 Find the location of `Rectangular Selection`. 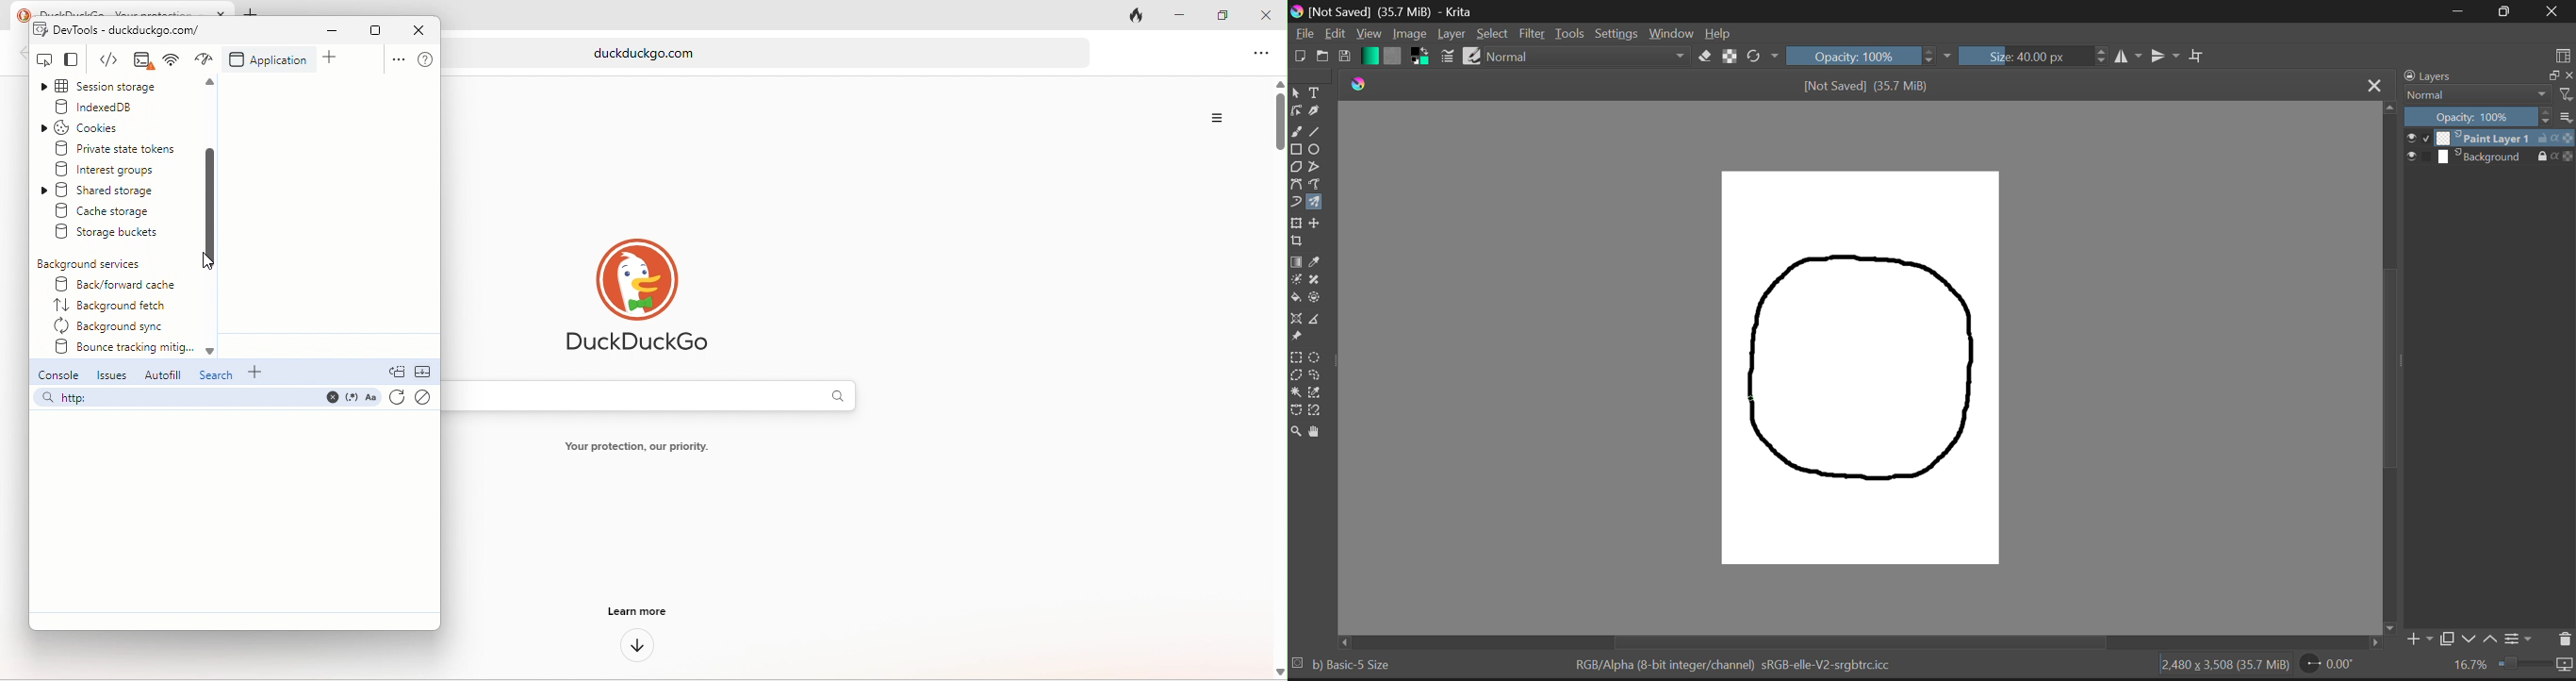

Rectangular Selection is located at coordinates (1298, 358).